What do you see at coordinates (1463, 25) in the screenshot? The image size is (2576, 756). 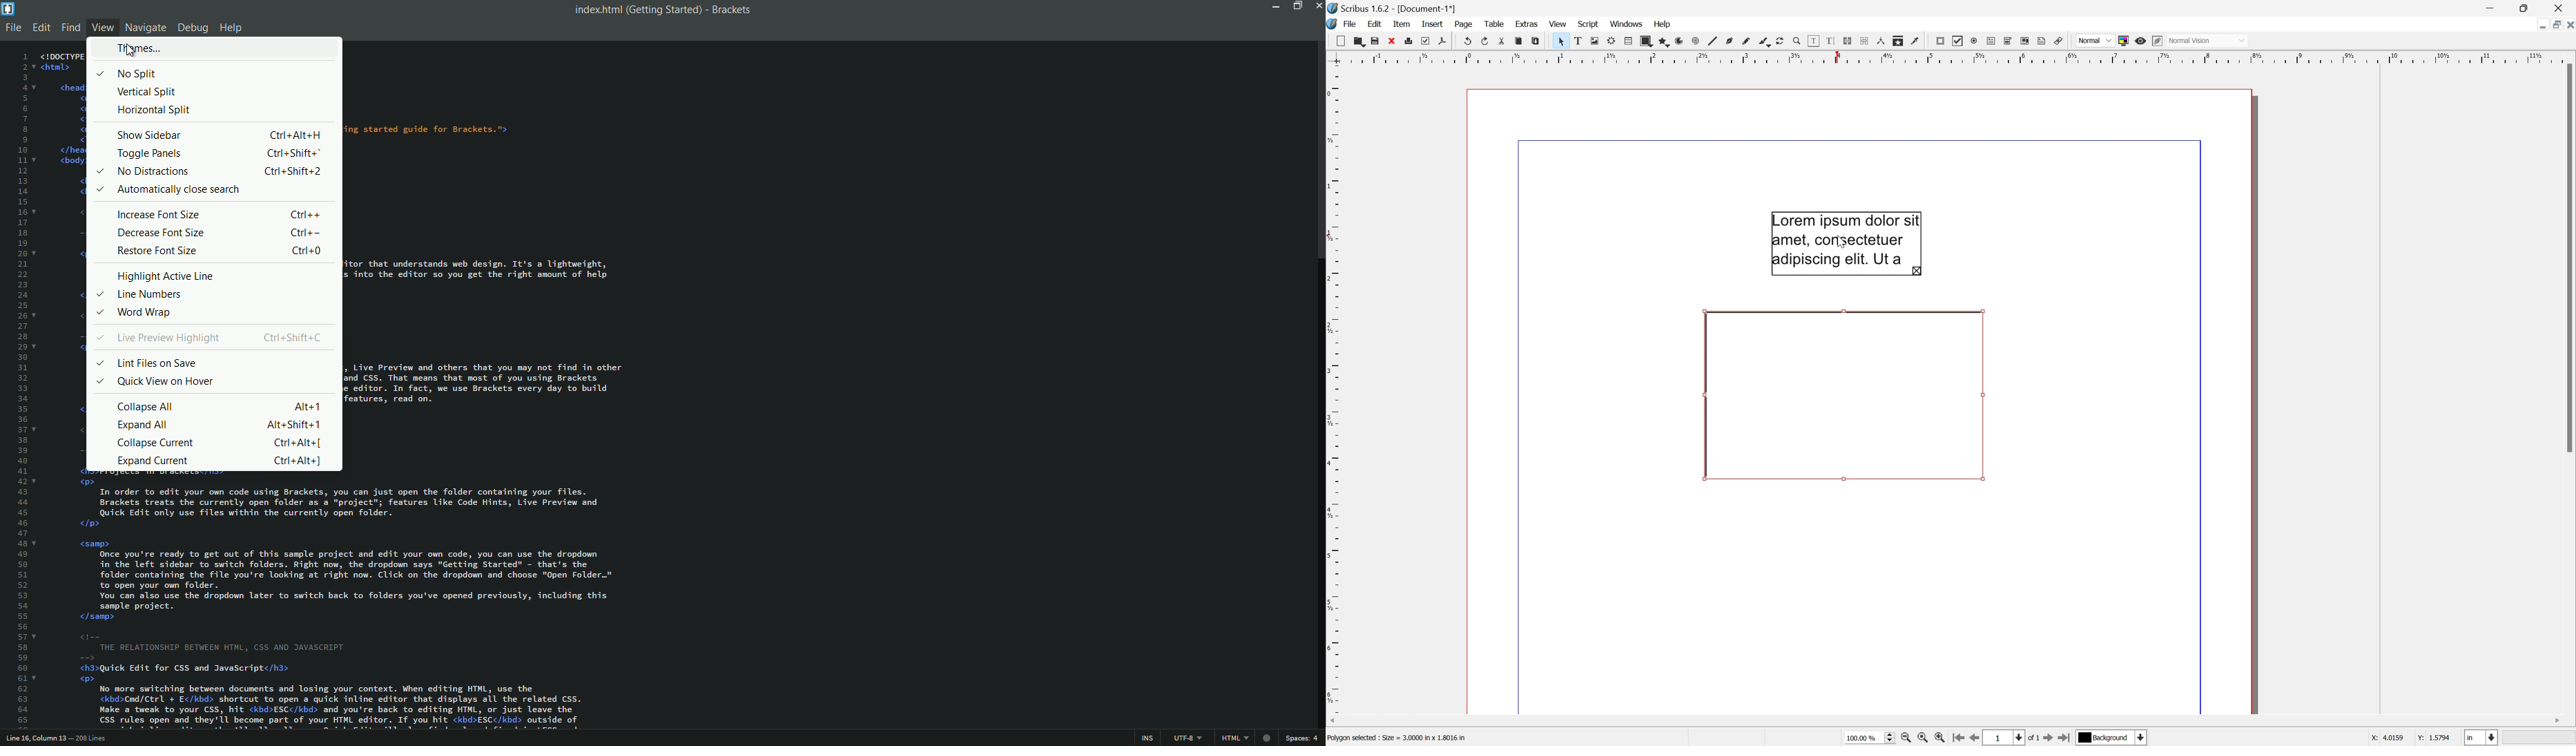 I see `Page` at bounding box center [1463, 25].